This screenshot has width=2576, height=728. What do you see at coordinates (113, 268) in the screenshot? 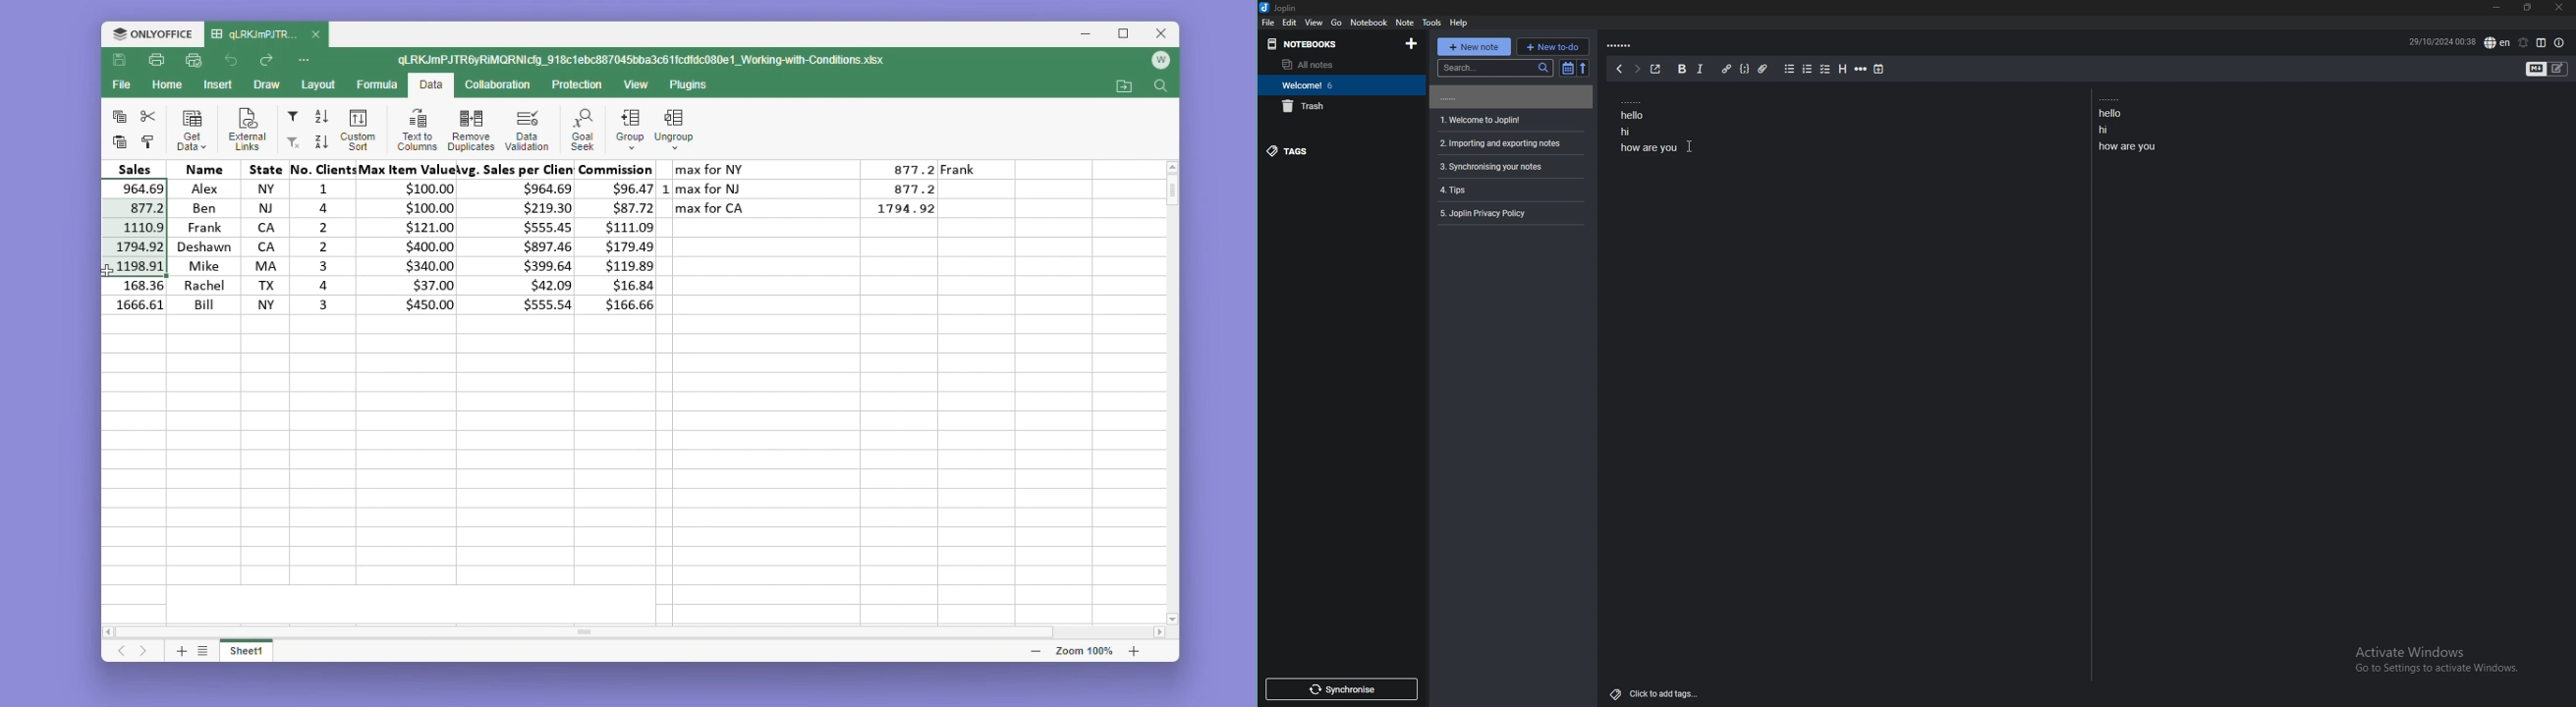
I see `mouse pointer` at bounding box center [113, 268].